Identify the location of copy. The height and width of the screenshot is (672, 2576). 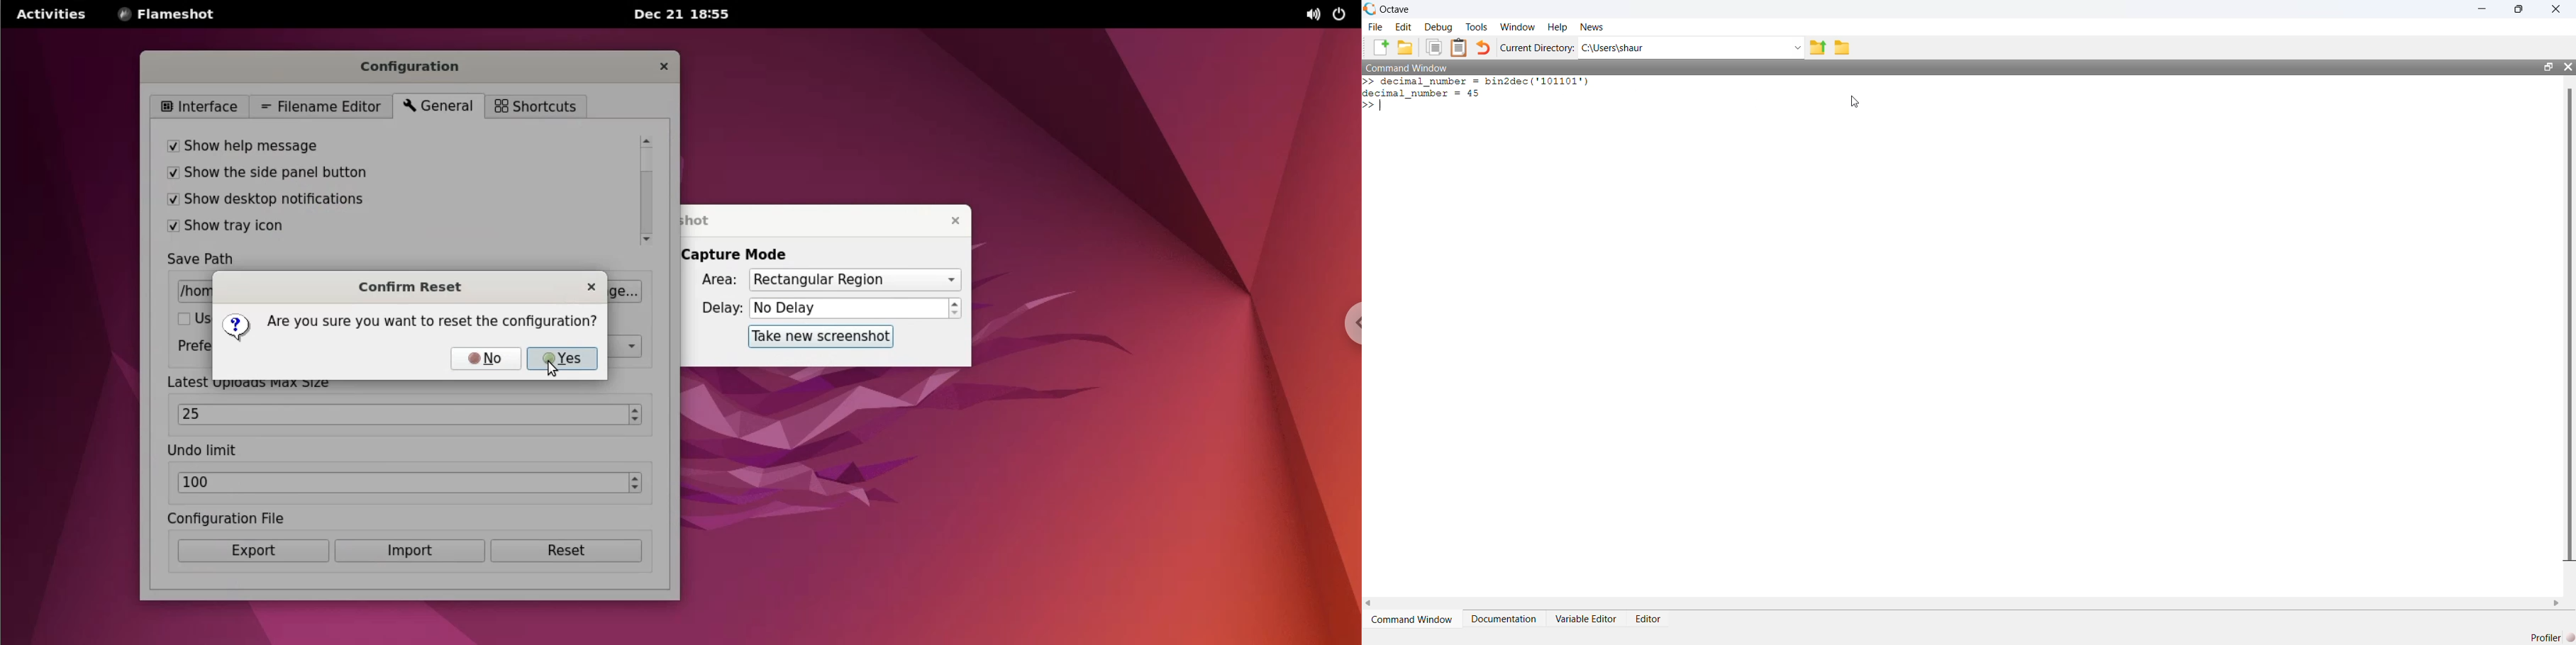
(1433, 47).